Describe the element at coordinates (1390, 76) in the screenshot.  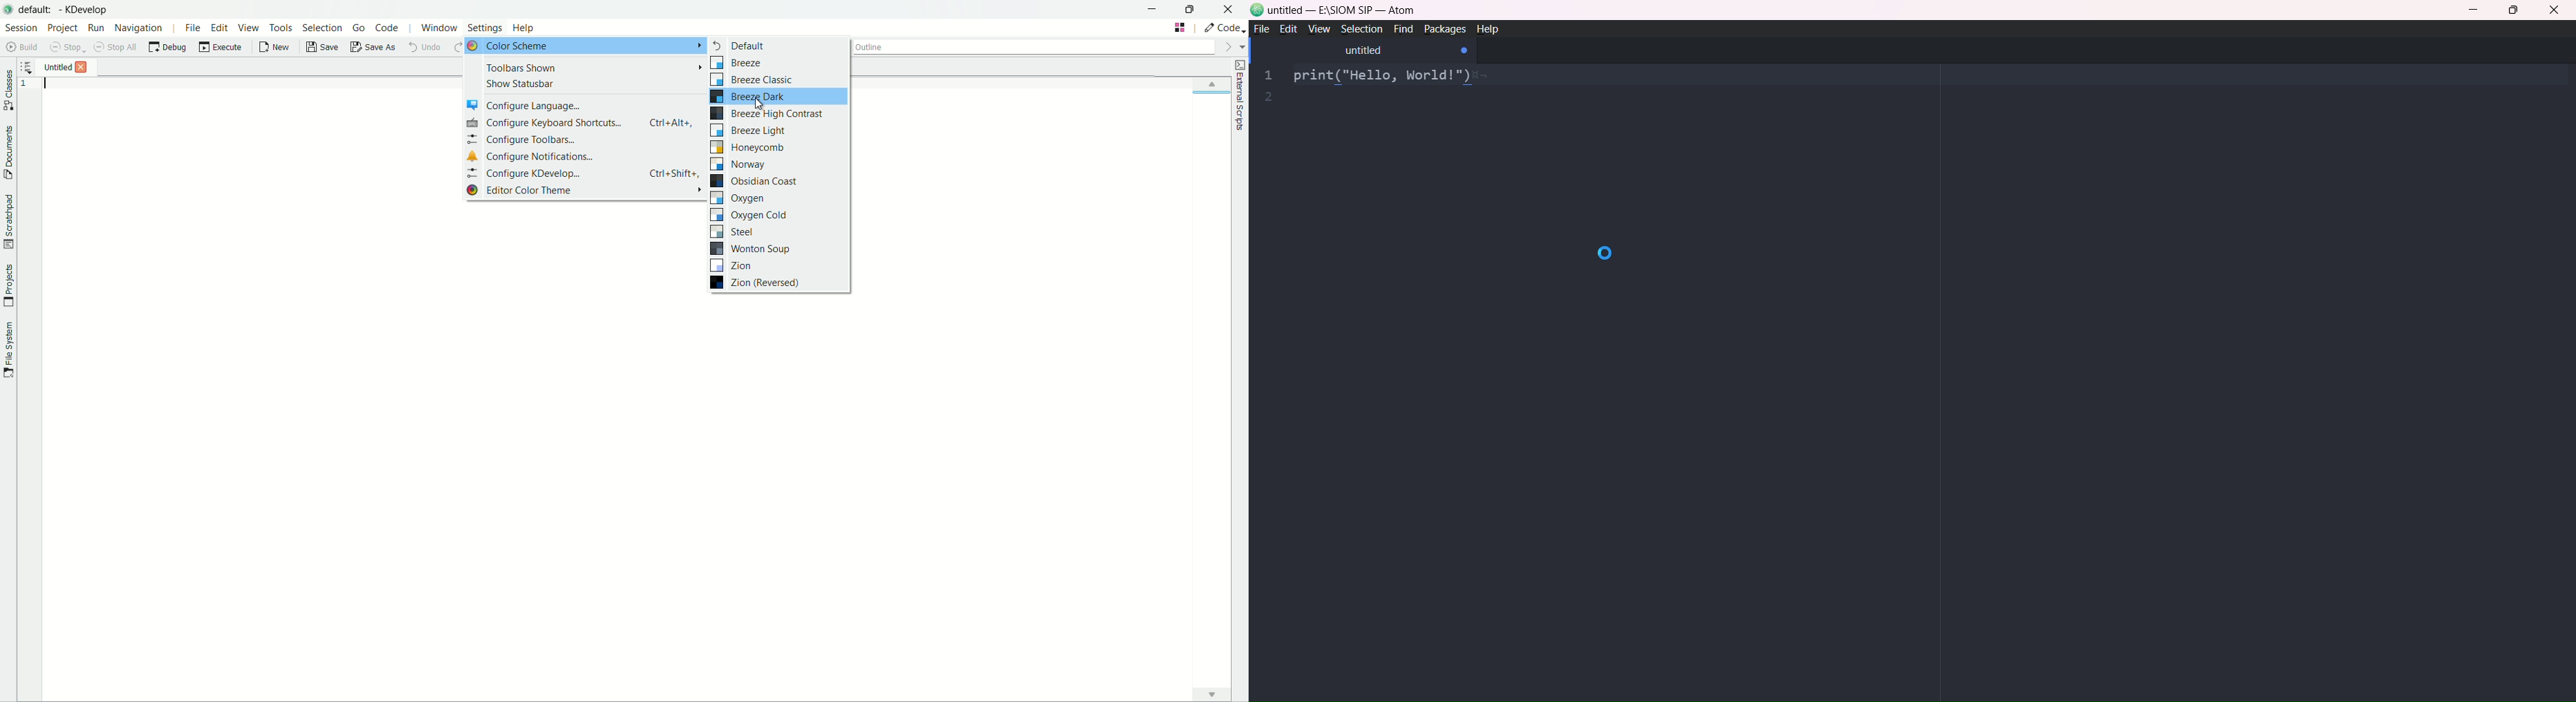
I see `print ("hello, world!")` at that location.